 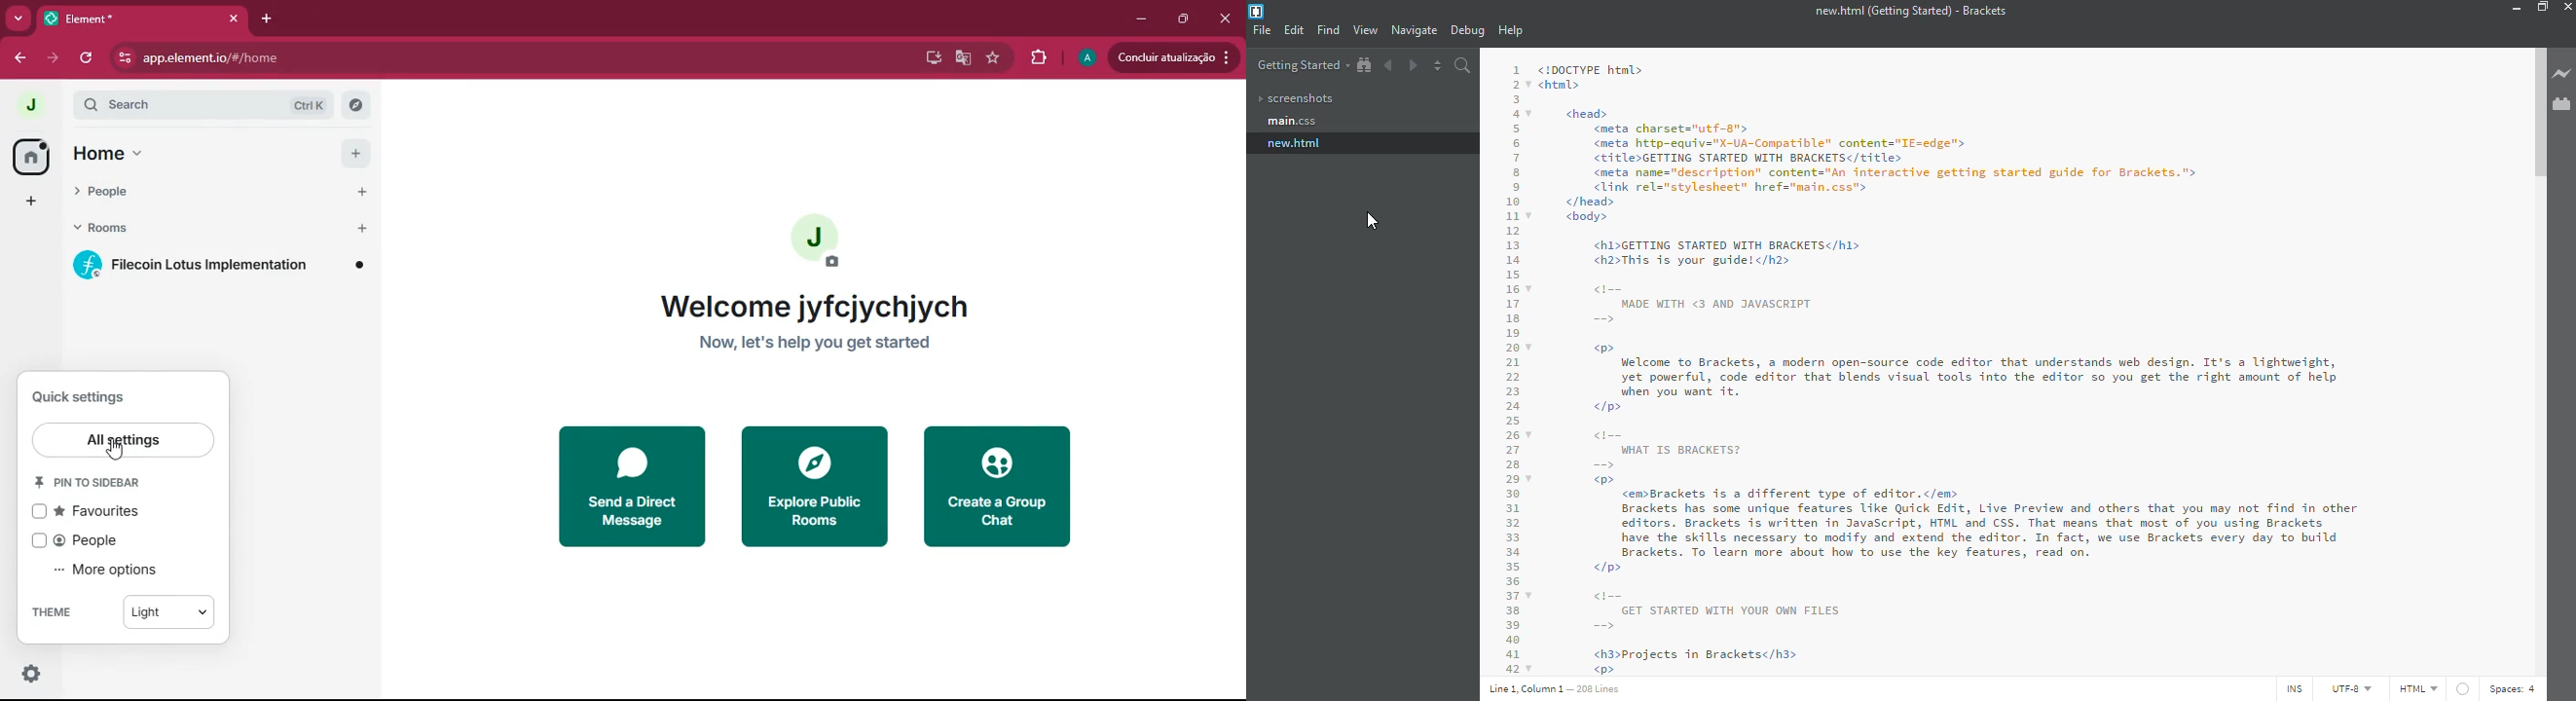 What do you see at coordinates (29, 106) in the screenshot?
I see `profile picture` at bounding box center [29, 106].